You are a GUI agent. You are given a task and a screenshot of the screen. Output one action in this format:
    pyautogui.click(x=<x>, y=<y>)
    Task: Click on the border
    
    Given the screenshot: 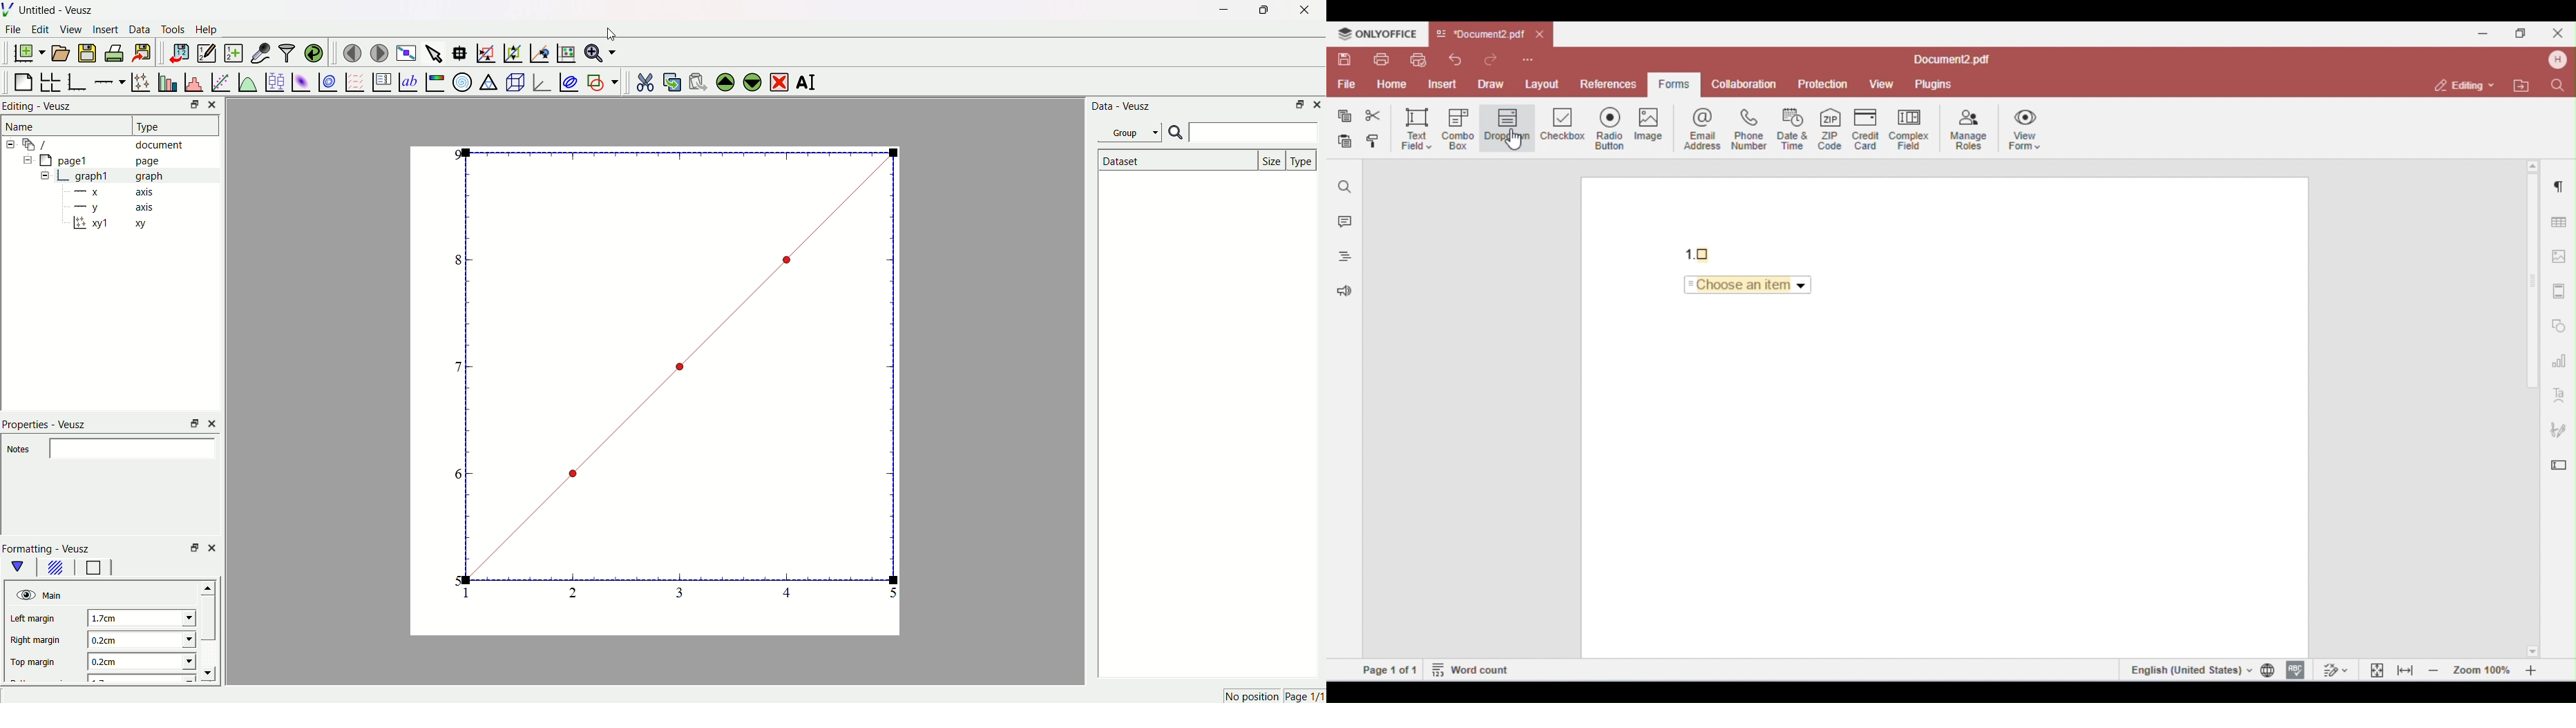 What is the action you would take?
    pyautogui.click(x=93, y=568)
    